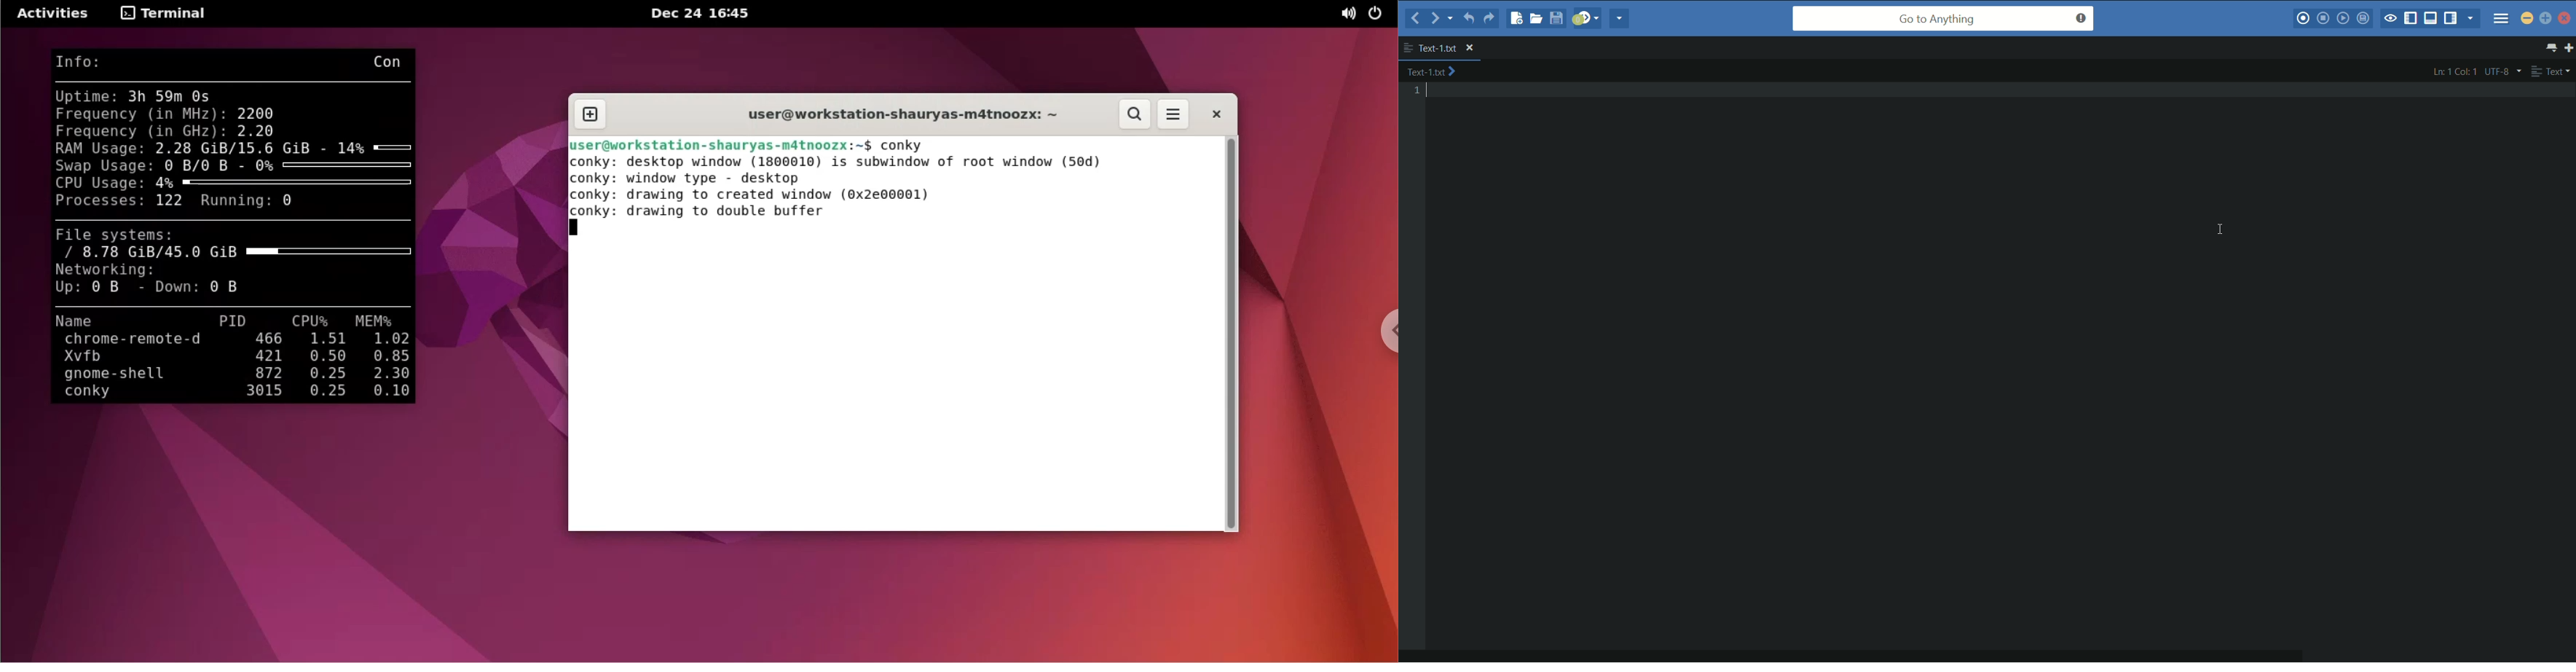  What do you see at coordinates (2410, 20) in the screenshot?
I see `show/hide left panel` at bounding box center [2410, 20].